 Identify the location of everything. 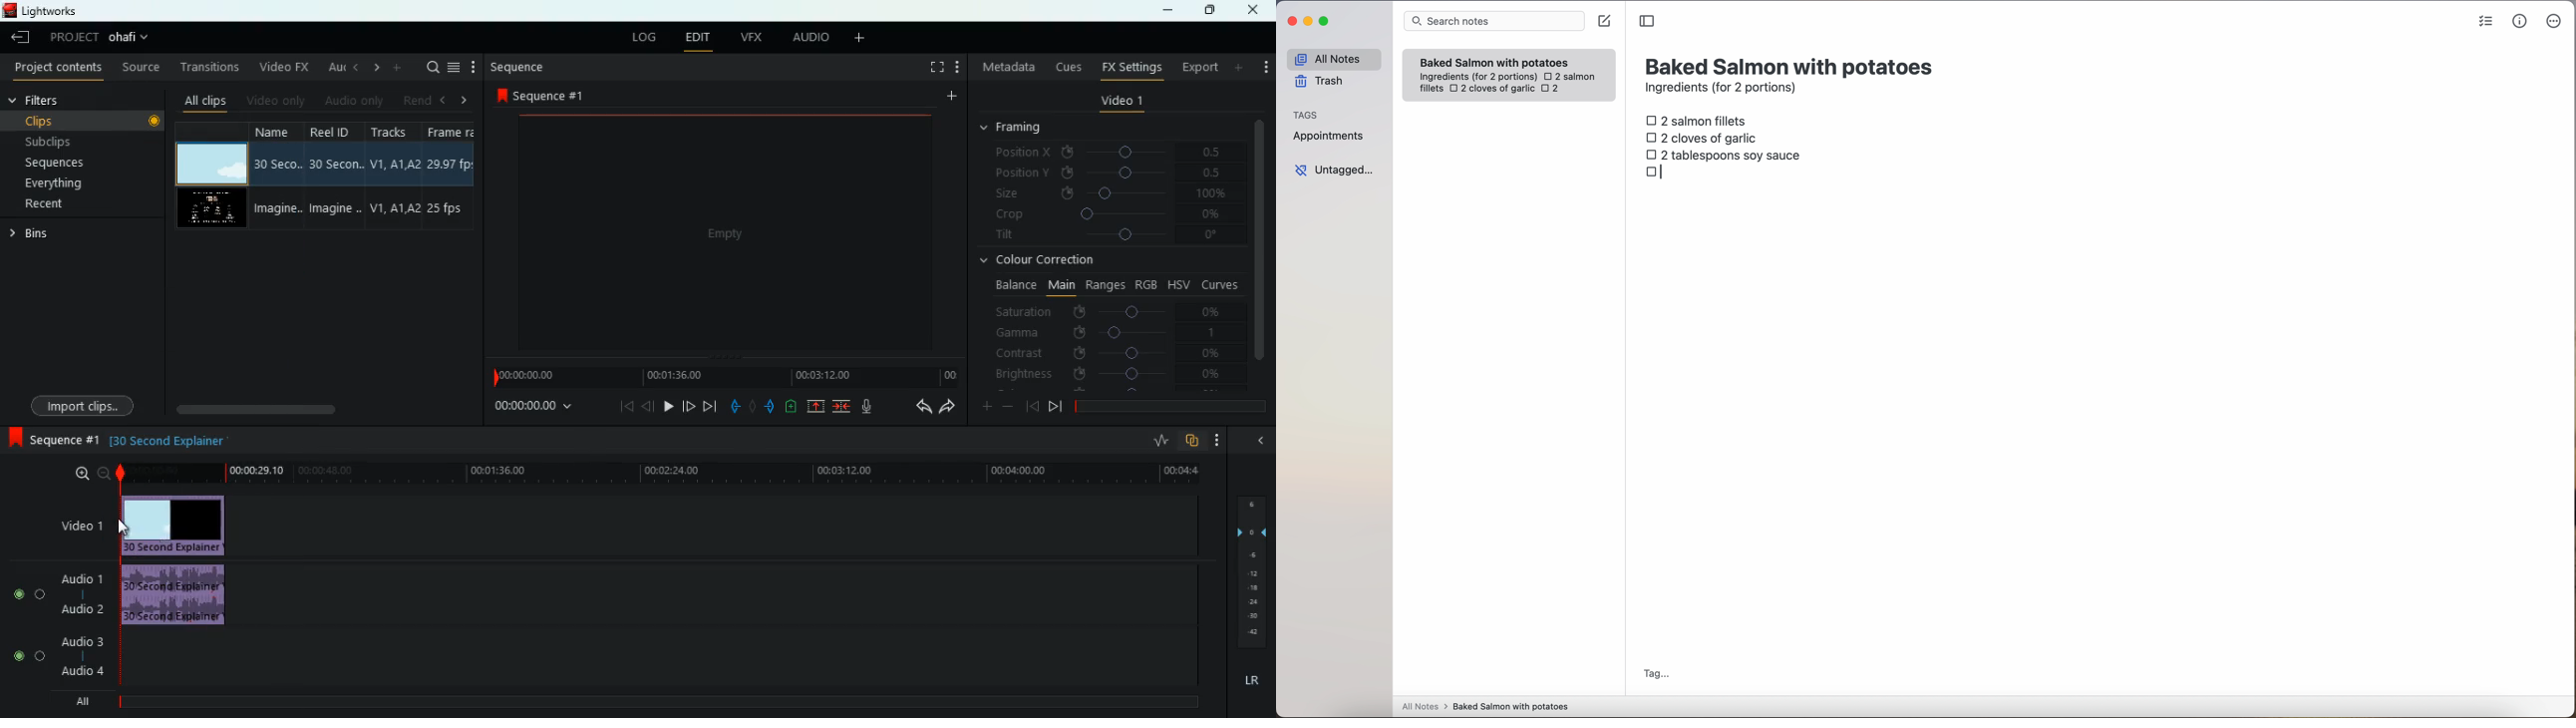
(73, 186).